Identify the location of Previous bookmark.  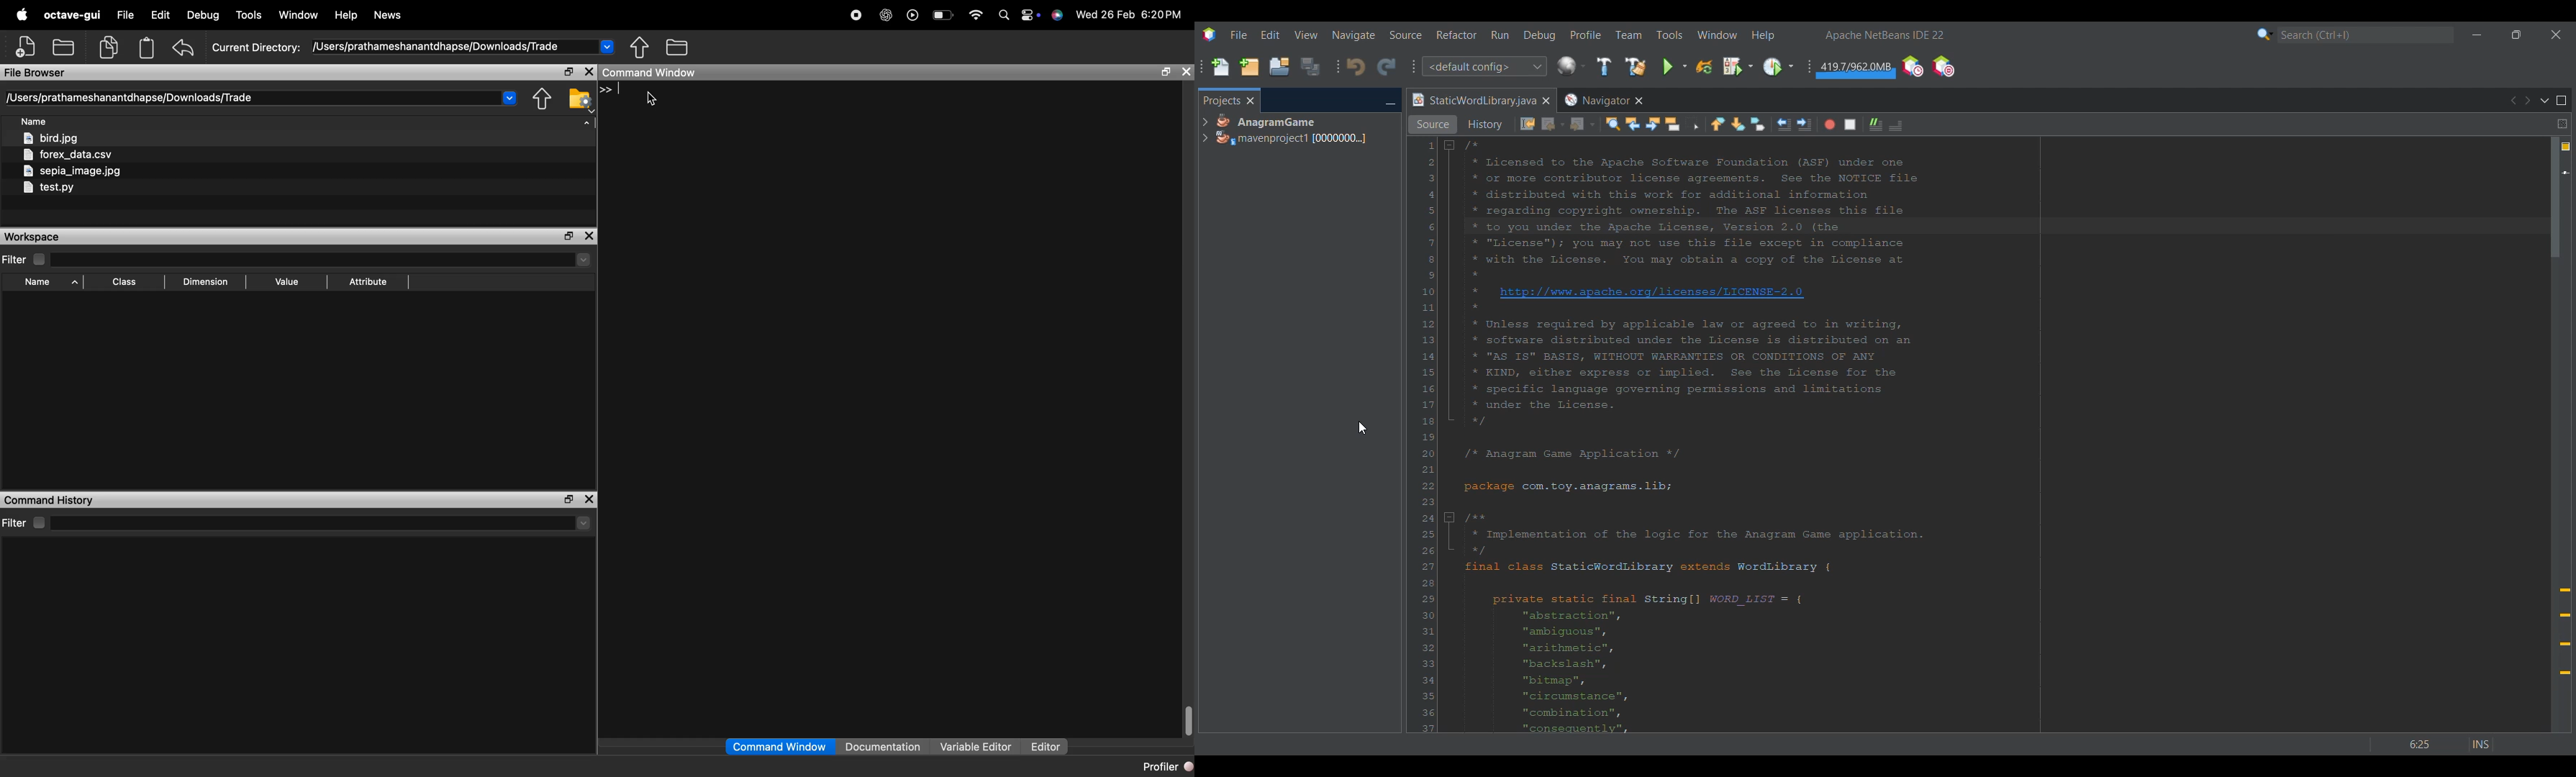
(1718, 124).